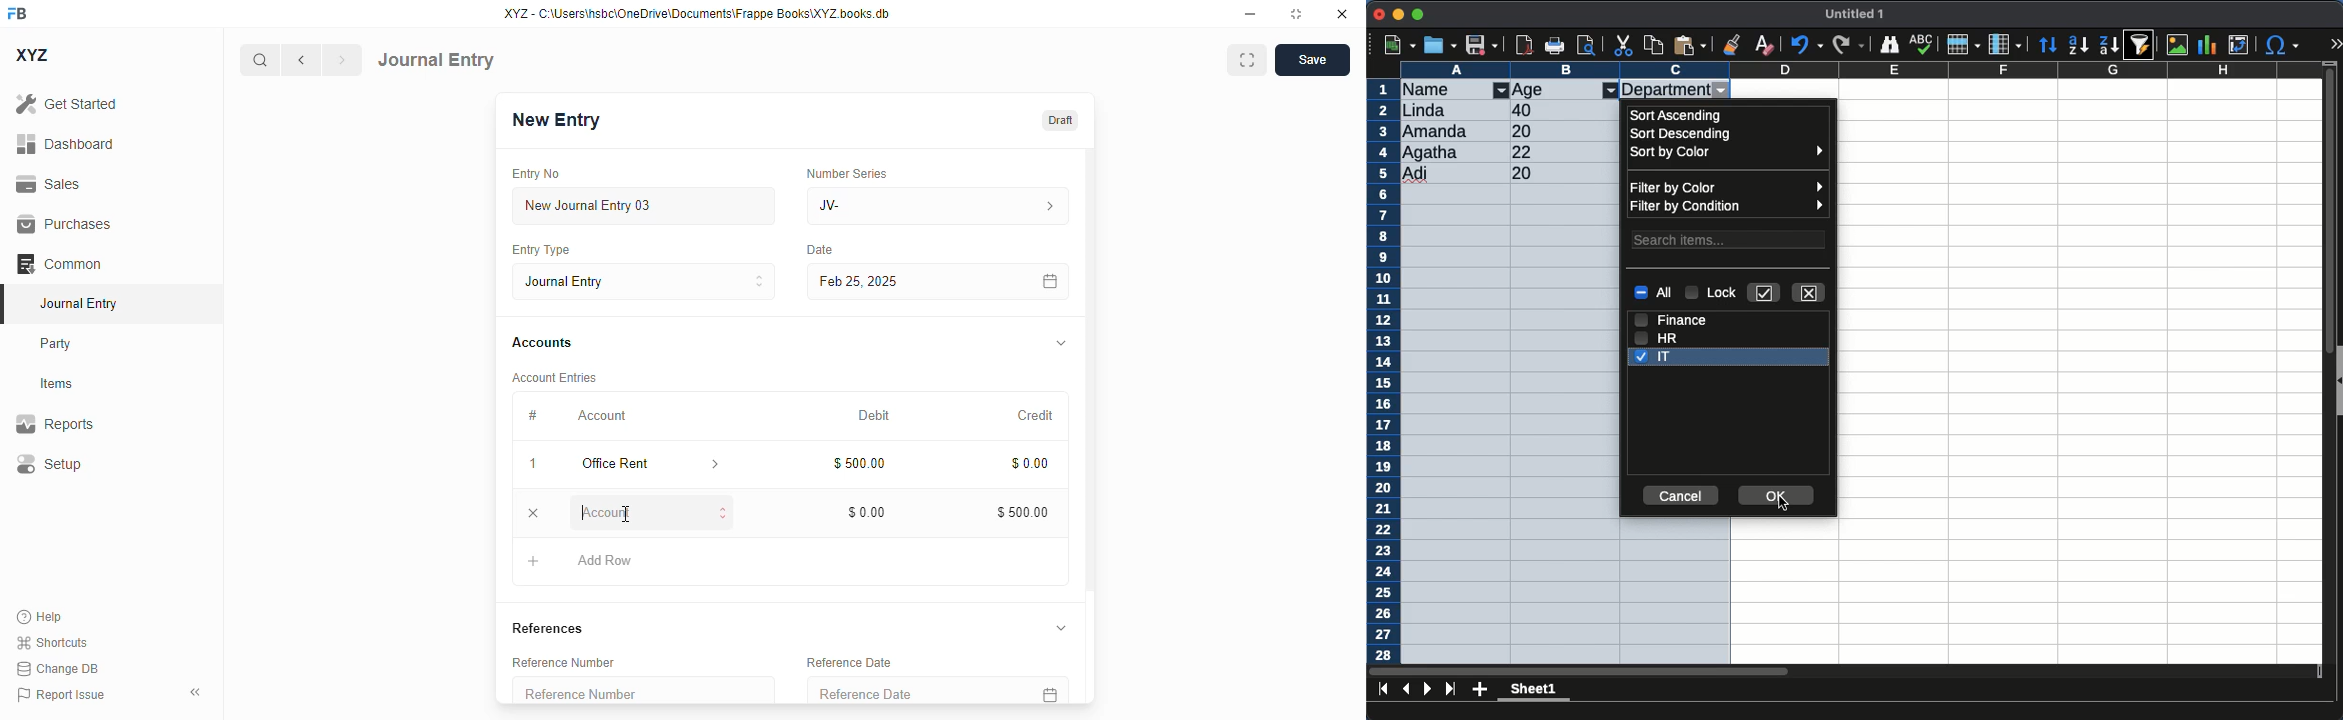 The width and height of the screenshot is (2352, 728). Describe the element at coordinates (1251, 13) in the screenshot. I see `minimize` at that location.